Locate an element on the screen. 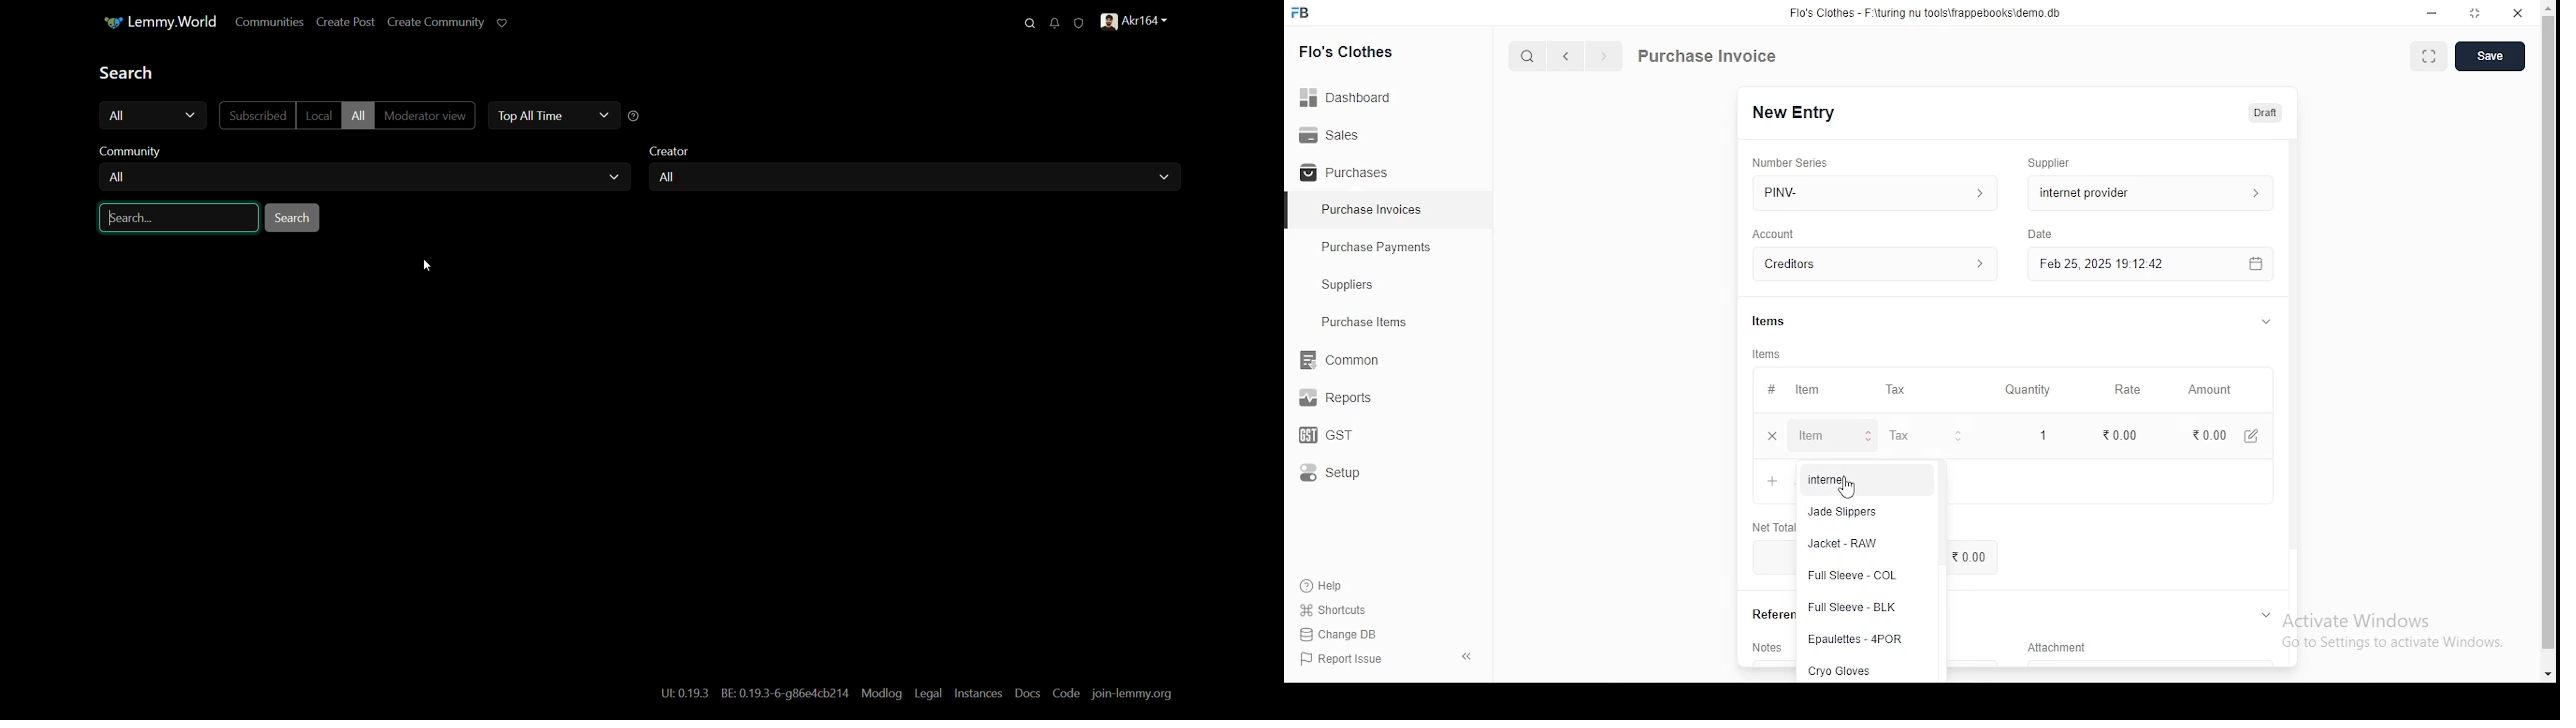 This screenshot has width=2576, height=728. create is located at coordinates (2496, 55).